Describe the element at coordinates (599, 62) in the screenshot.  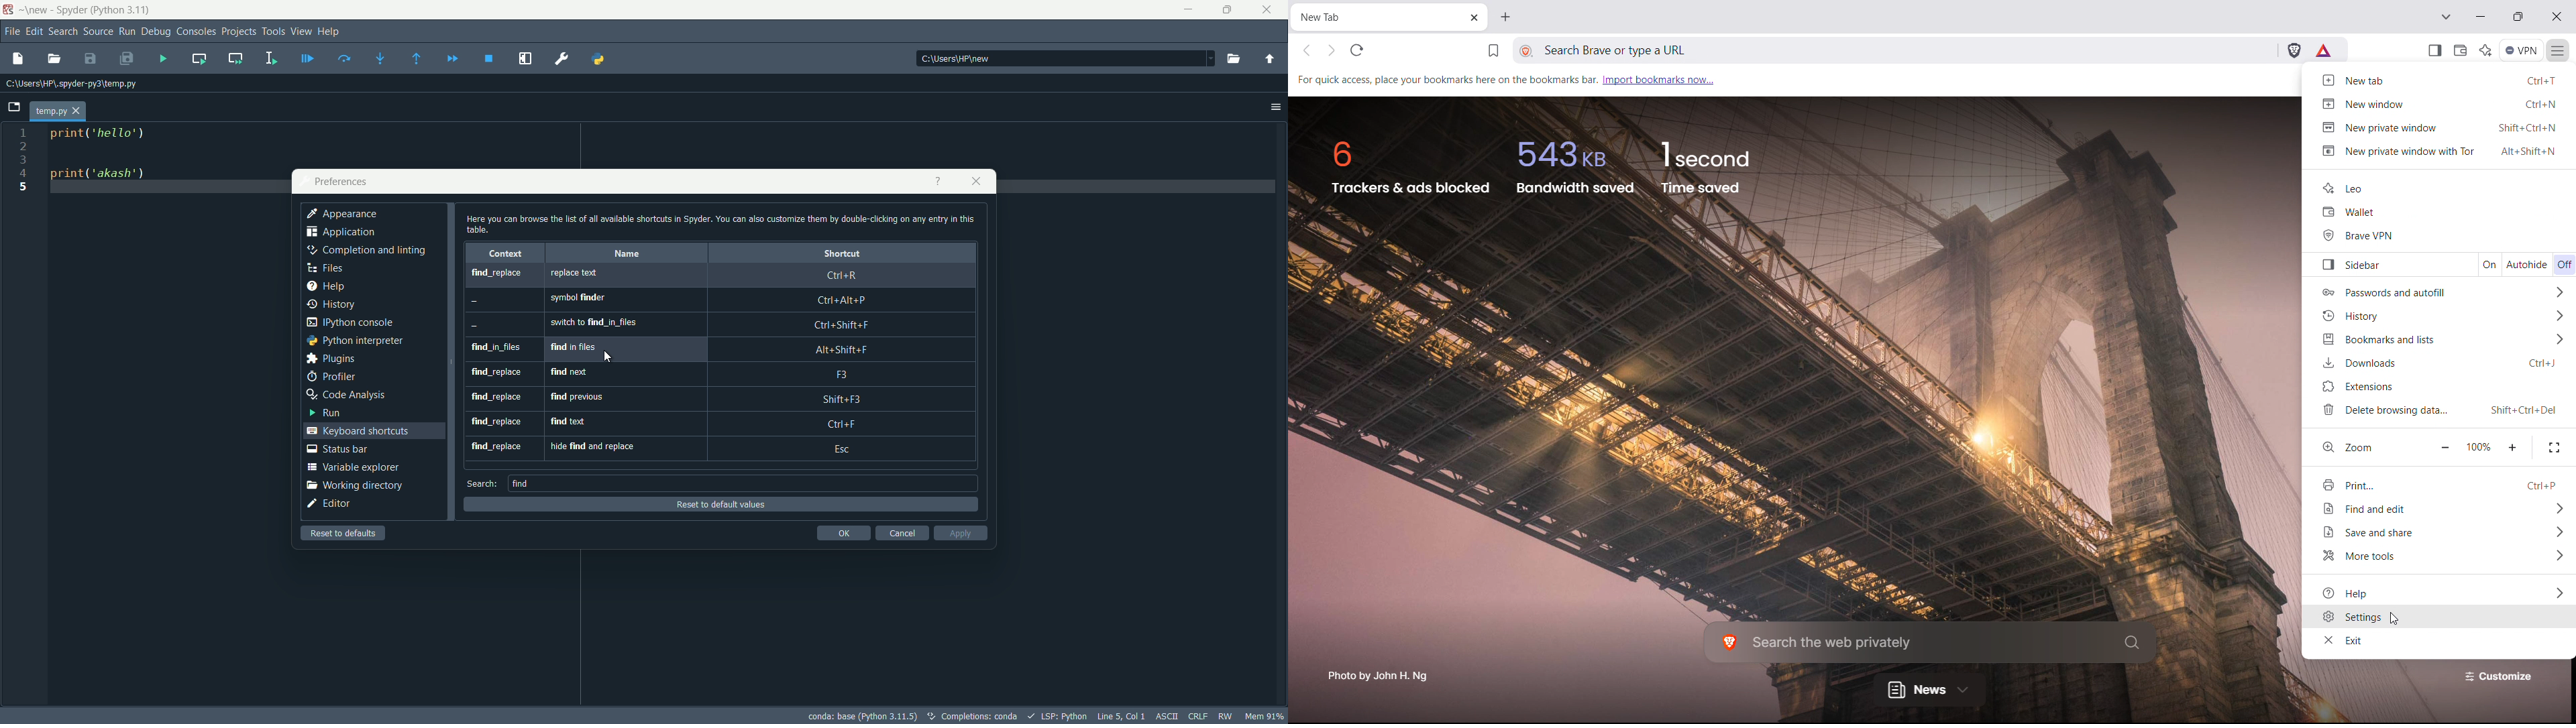
I see `python path manger` at that location.